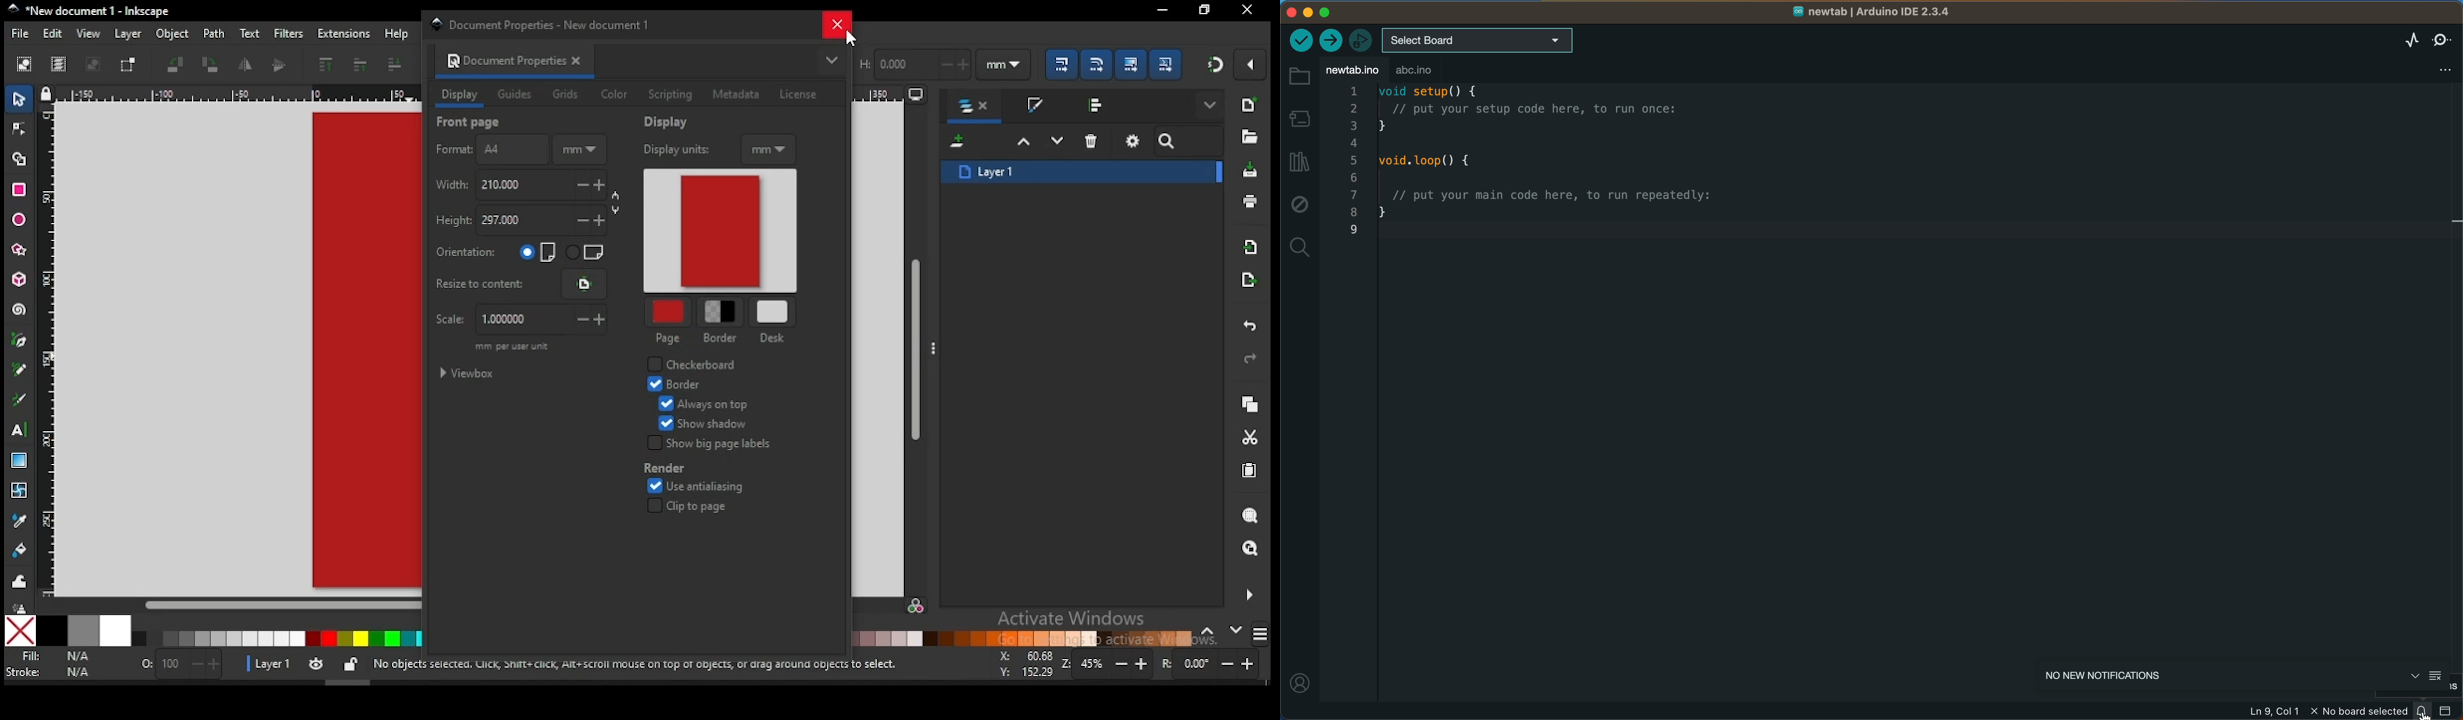 The height and width of the screenshot is (728, 2464). Describe the element at coordinates (1058, 64) in the screenshot. I see `when scaling objects, scale the stroke width in same proportion` at that location.